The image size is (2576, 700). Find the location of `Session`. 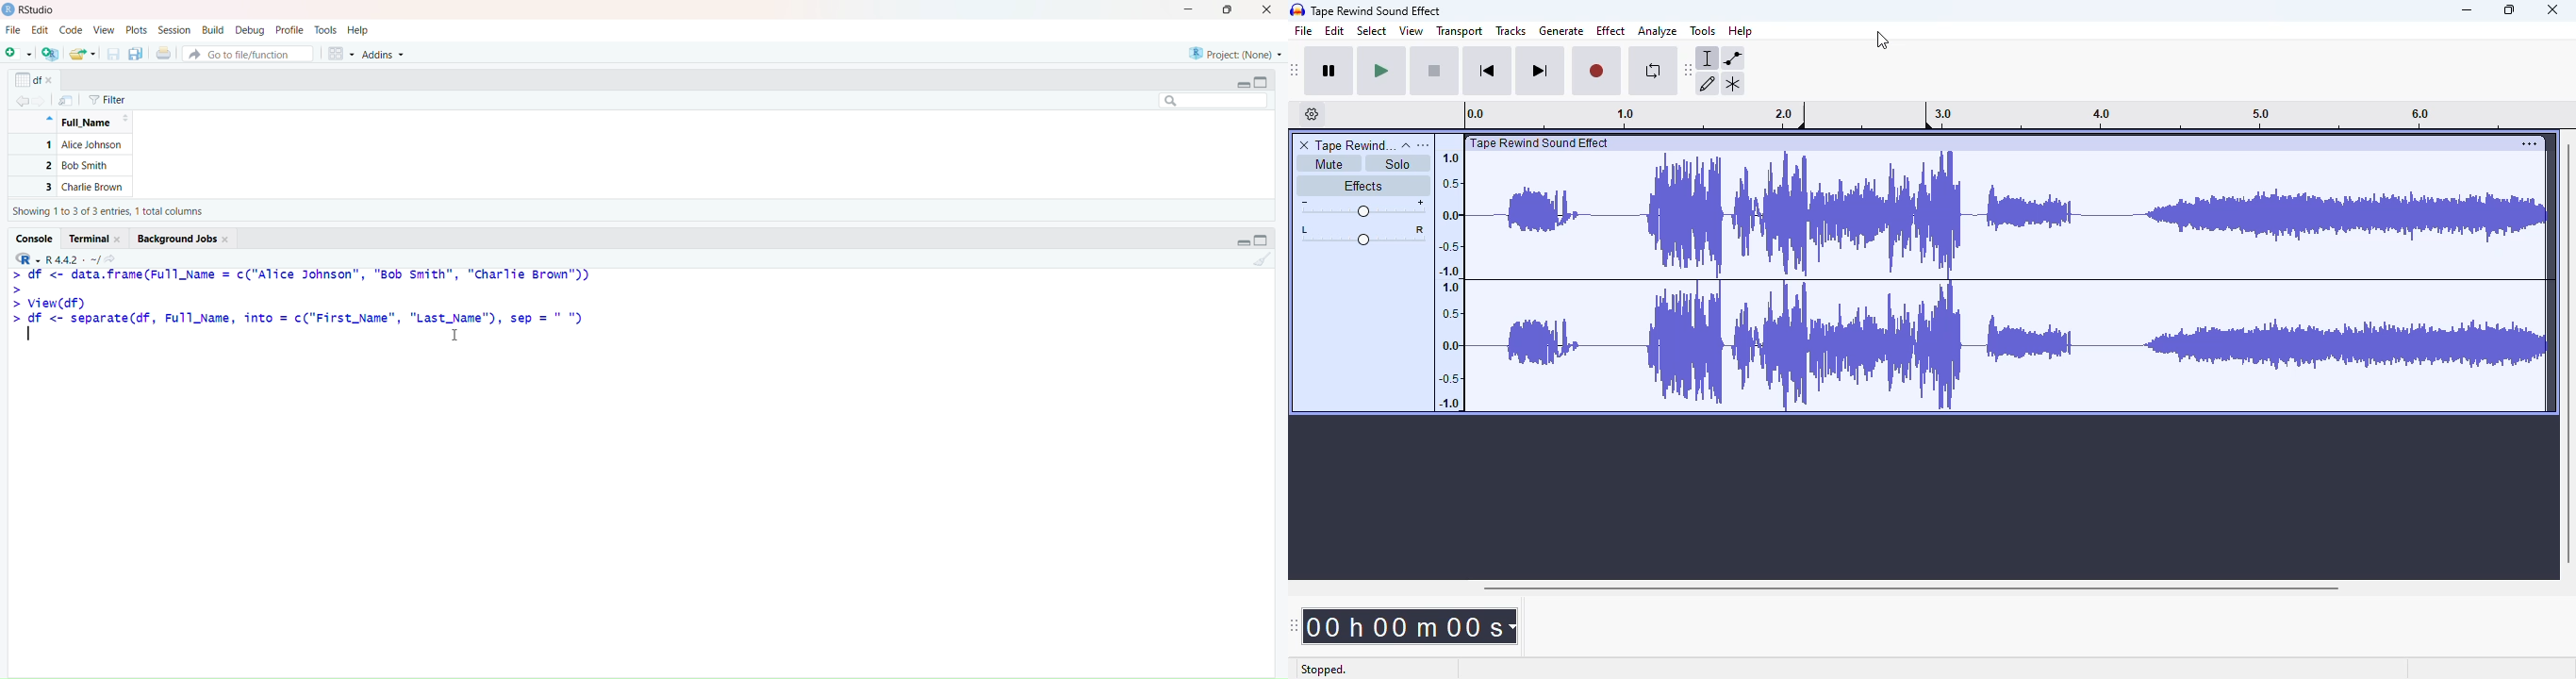

Session is located at coordinates (174, 30).